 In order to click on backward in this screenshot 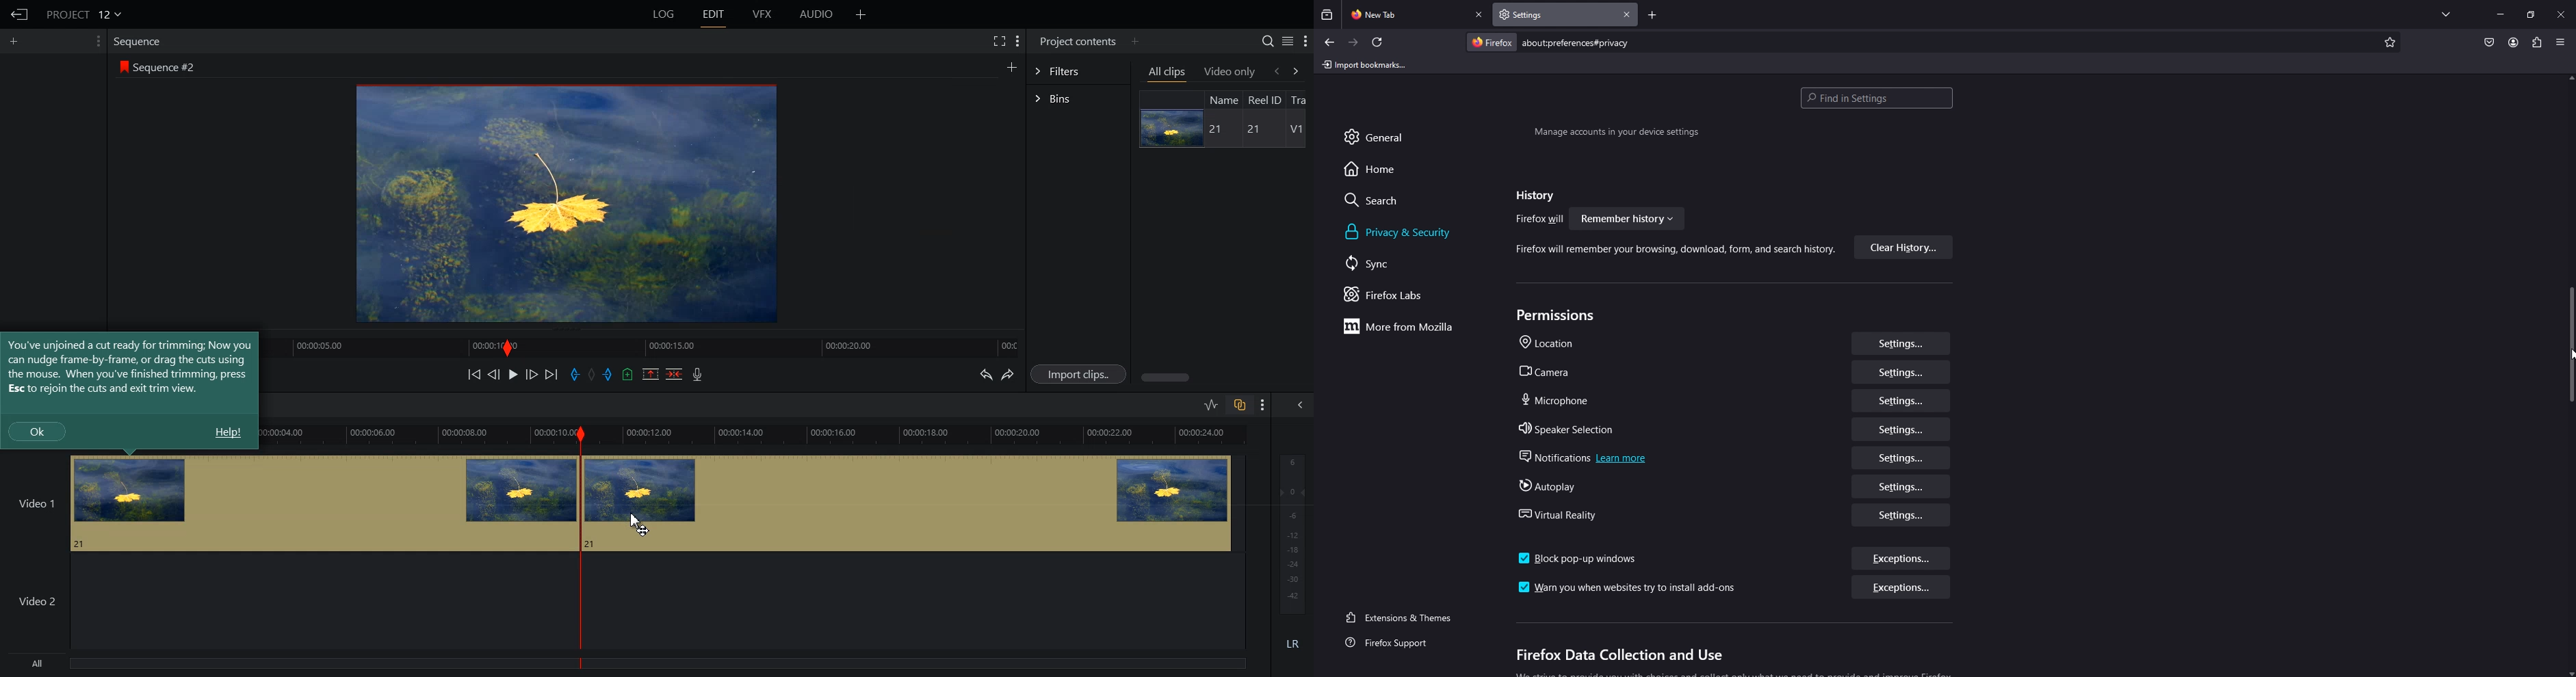, I will do `click(1275, 70)`.